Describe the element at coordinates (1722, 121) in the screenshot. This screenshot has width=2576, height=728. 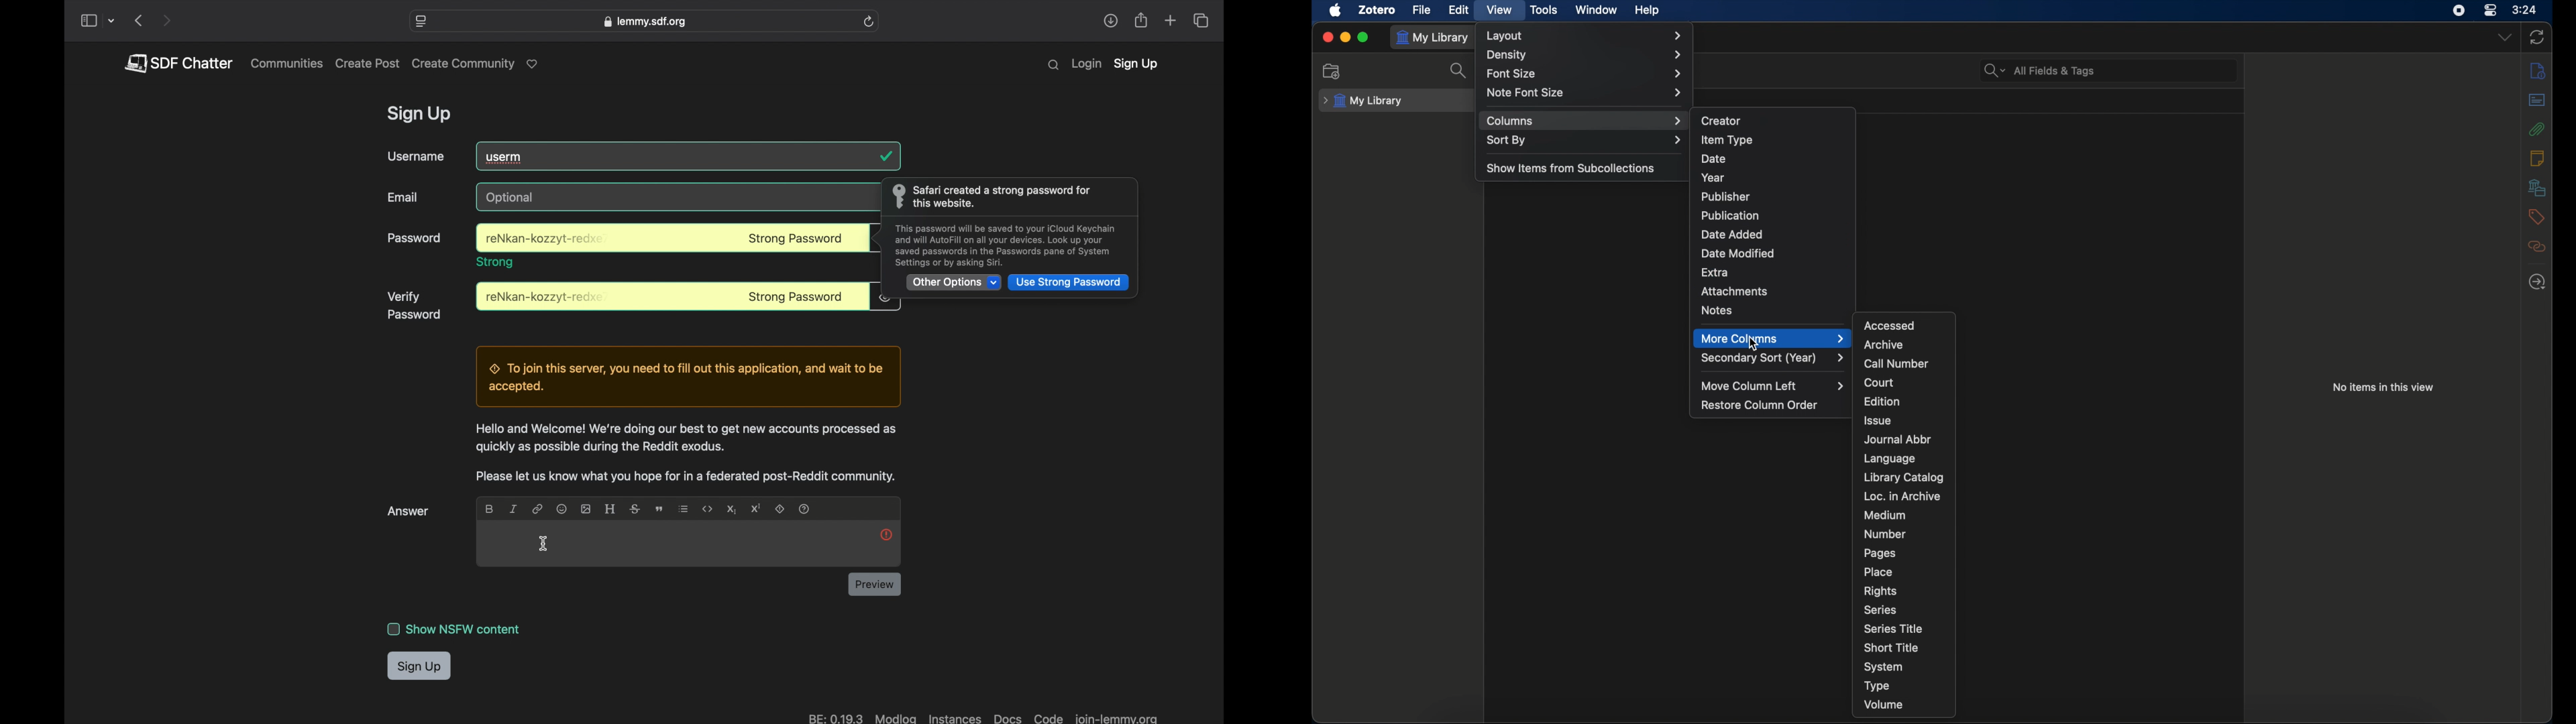
I see `creator` at that location.